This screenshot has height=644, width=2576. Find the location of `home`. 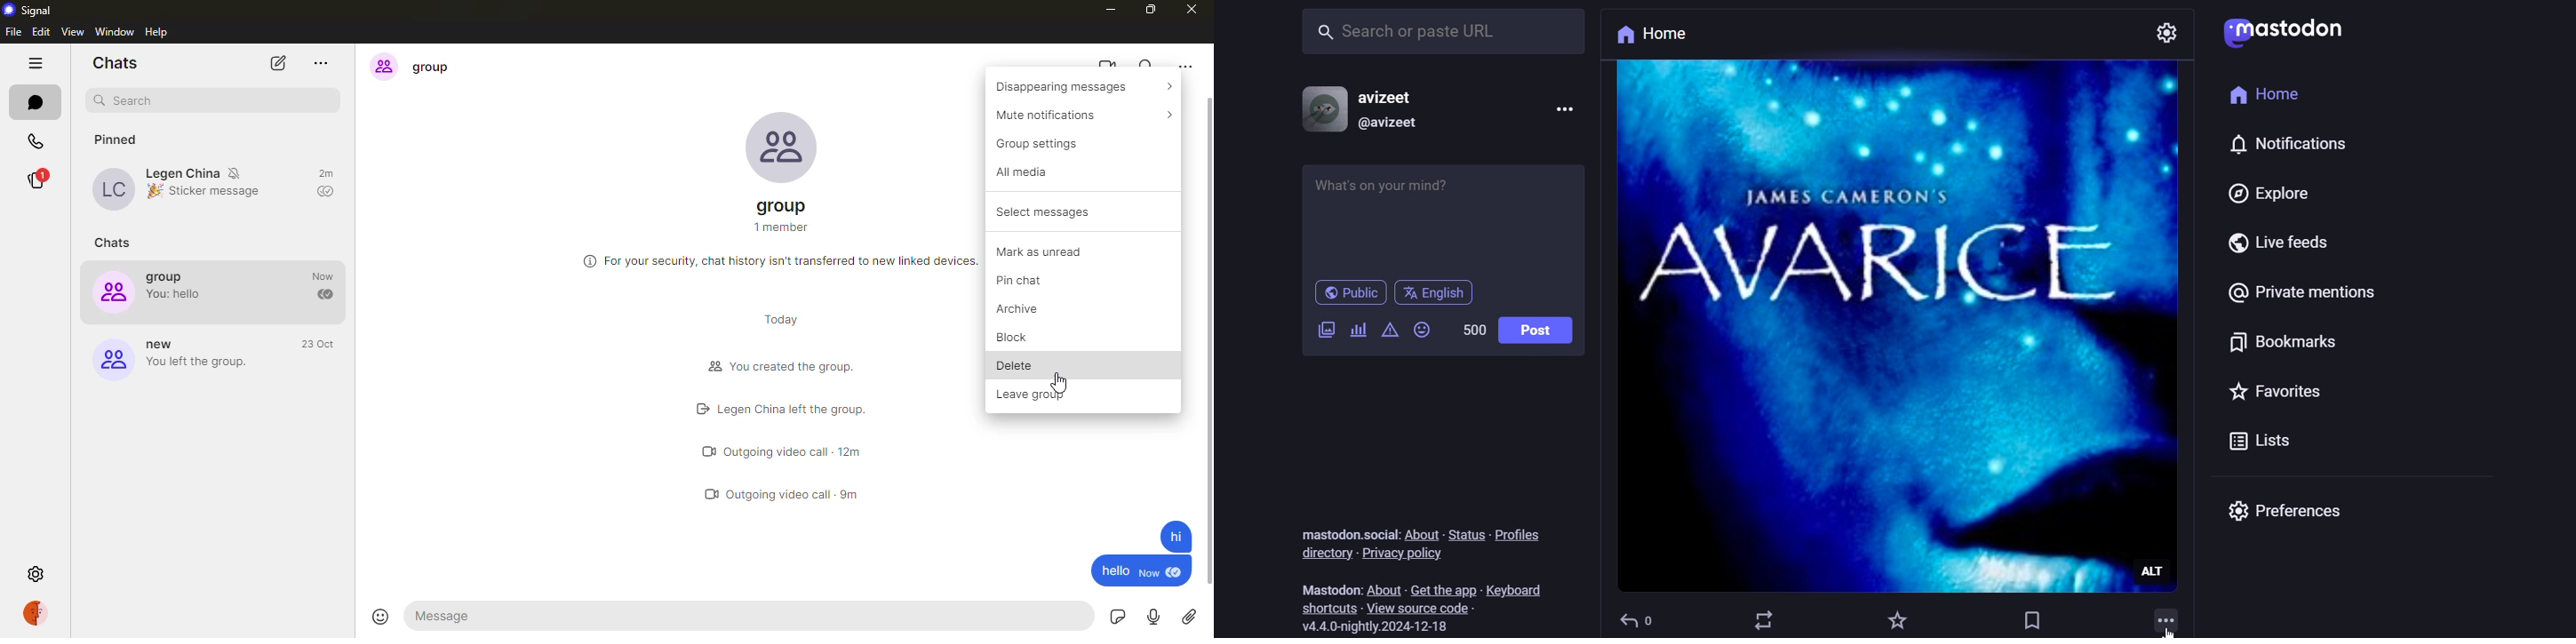

home is located at coordinates (1660, 35).